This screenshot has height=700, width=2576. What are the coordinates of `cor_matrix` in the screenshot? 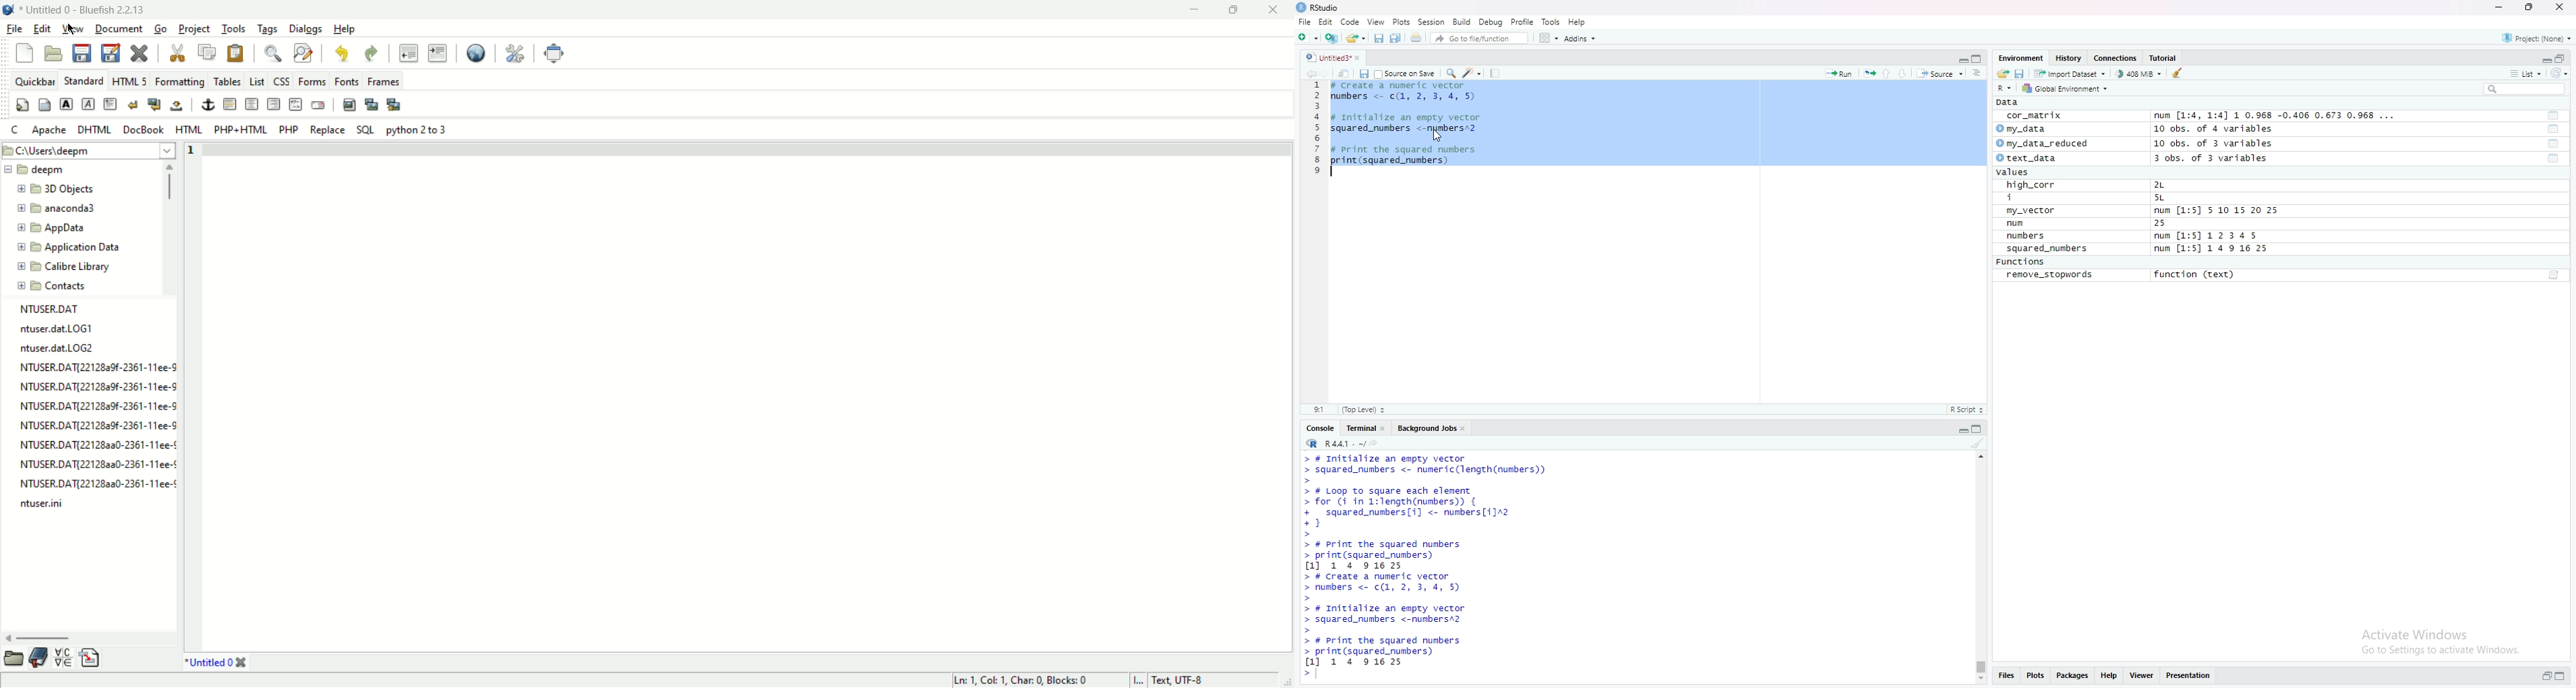 It's located at (2033, 116).